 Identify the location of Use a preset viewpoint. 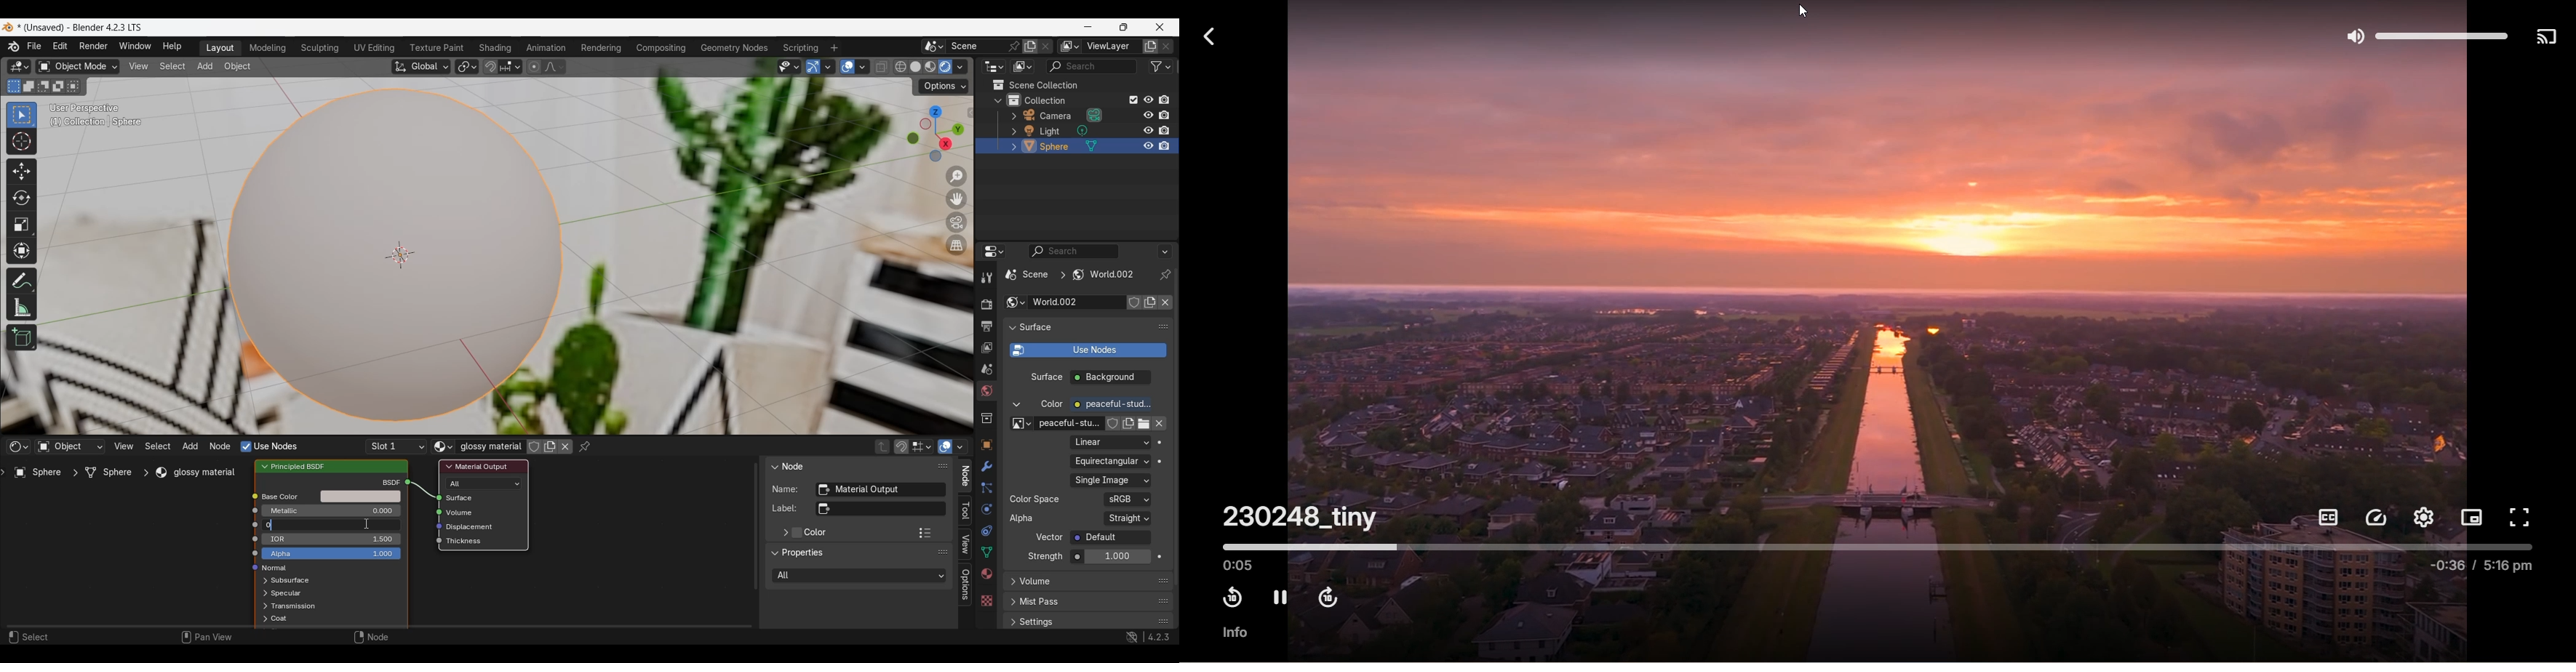
(935, 134).